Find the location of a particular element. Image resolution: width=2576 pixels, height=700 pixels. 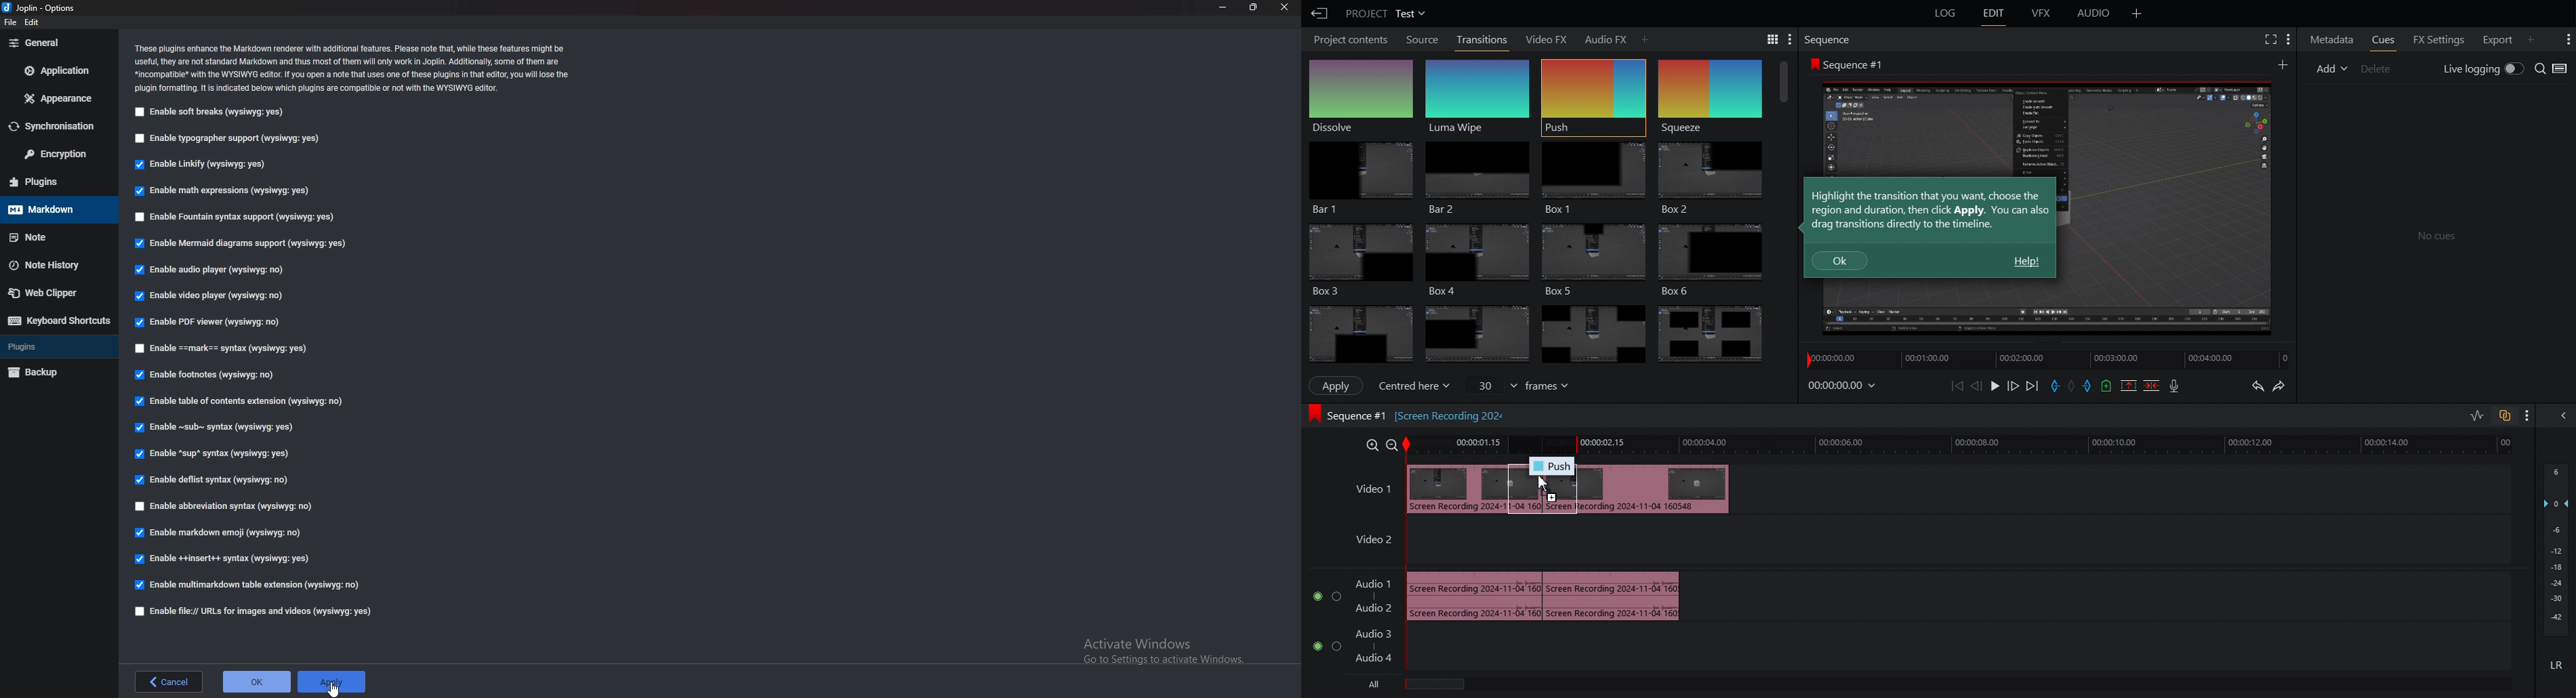

options is located at coordinates (43, 8).